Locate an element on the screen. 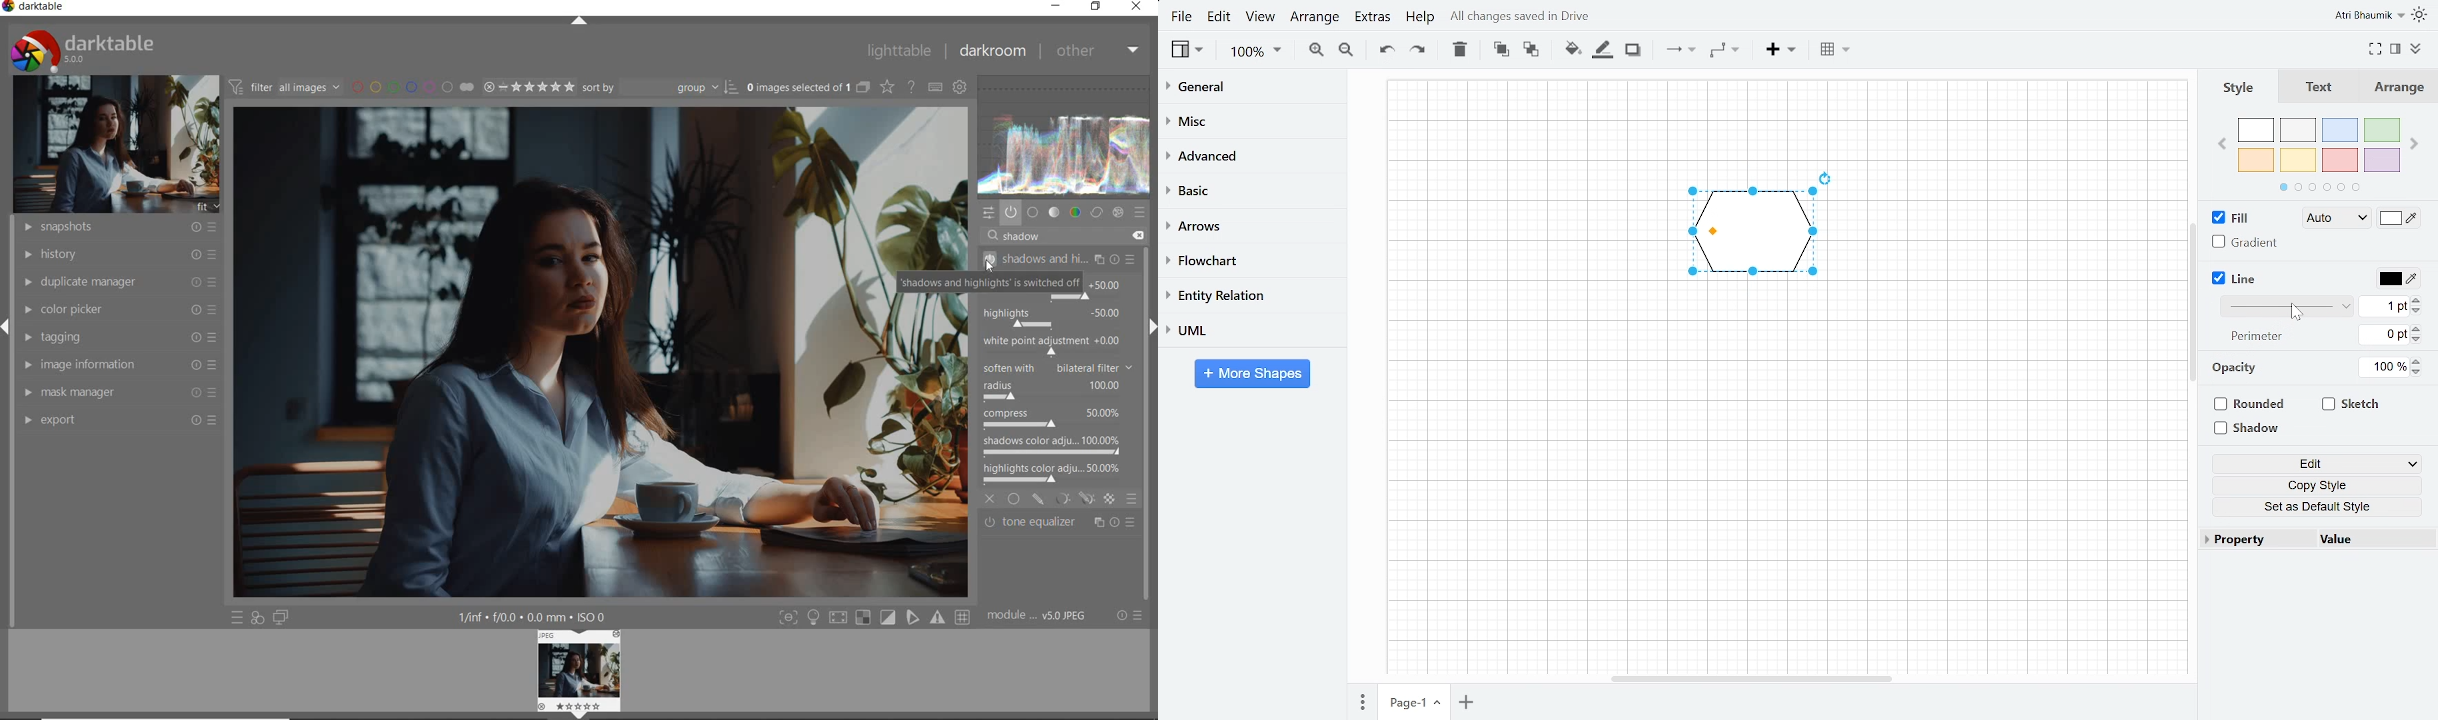  define keyboard shortcuts is located at coordinates (935, 88).